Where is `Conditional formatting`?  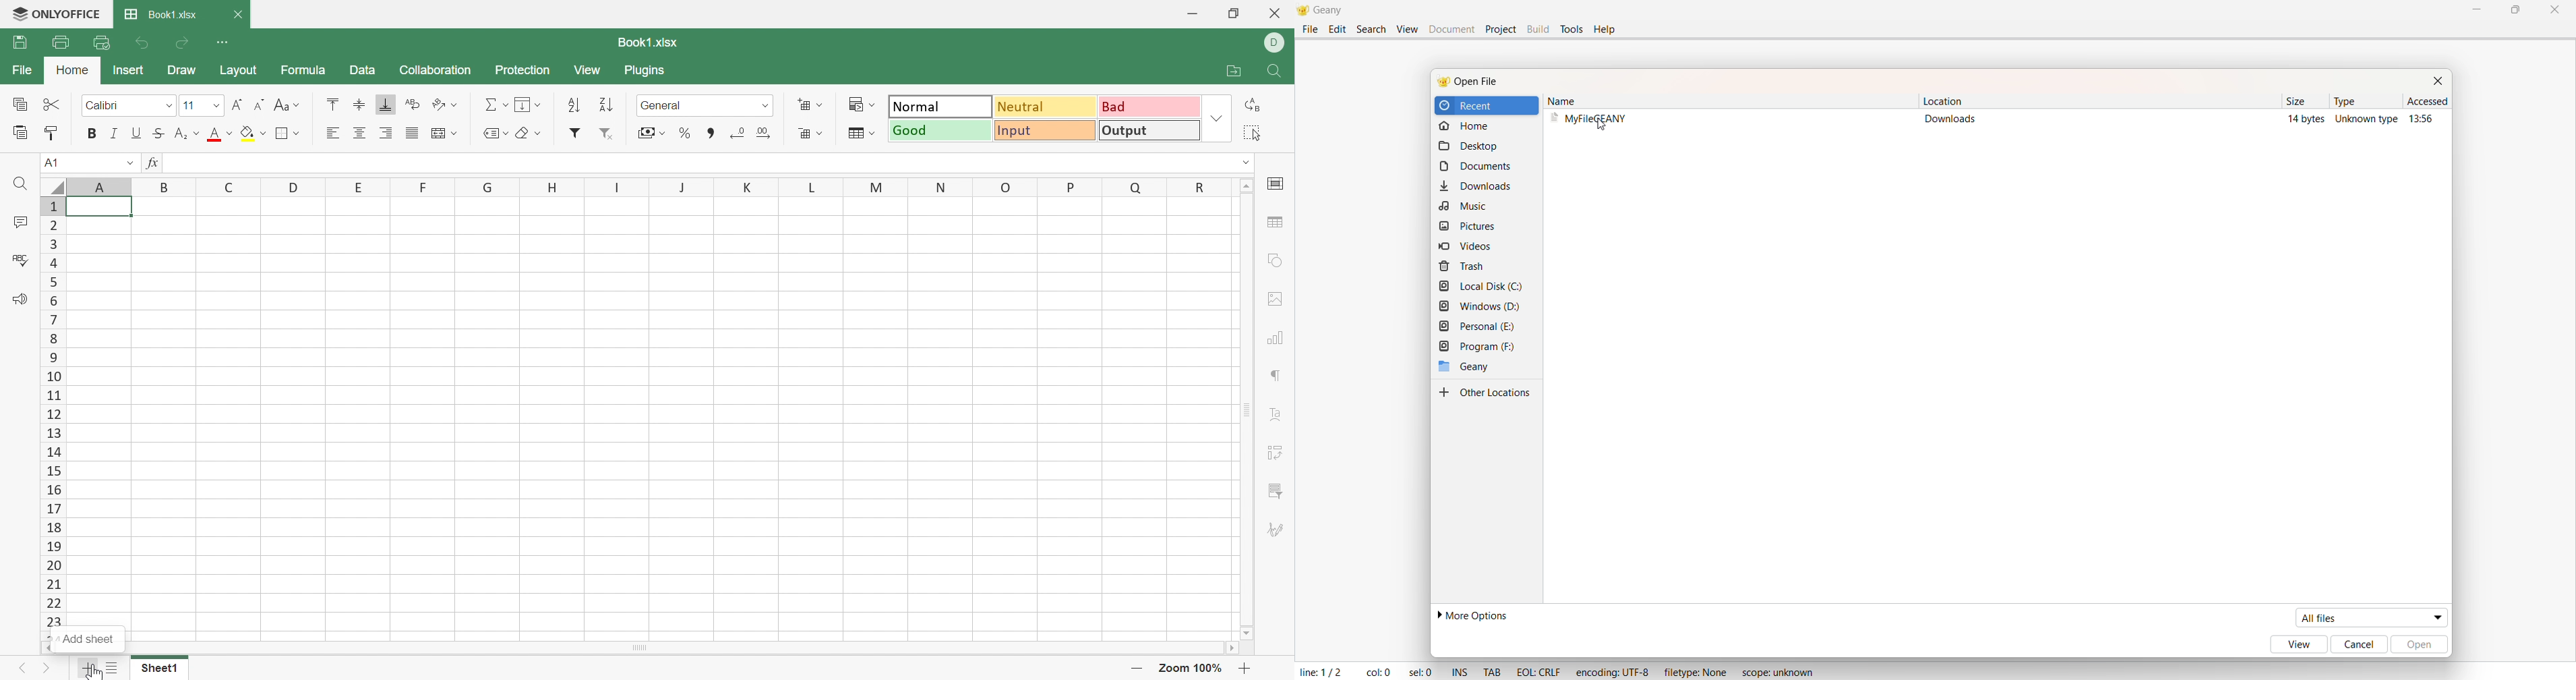 Conditional formatting is located at coordinates (860, 105).